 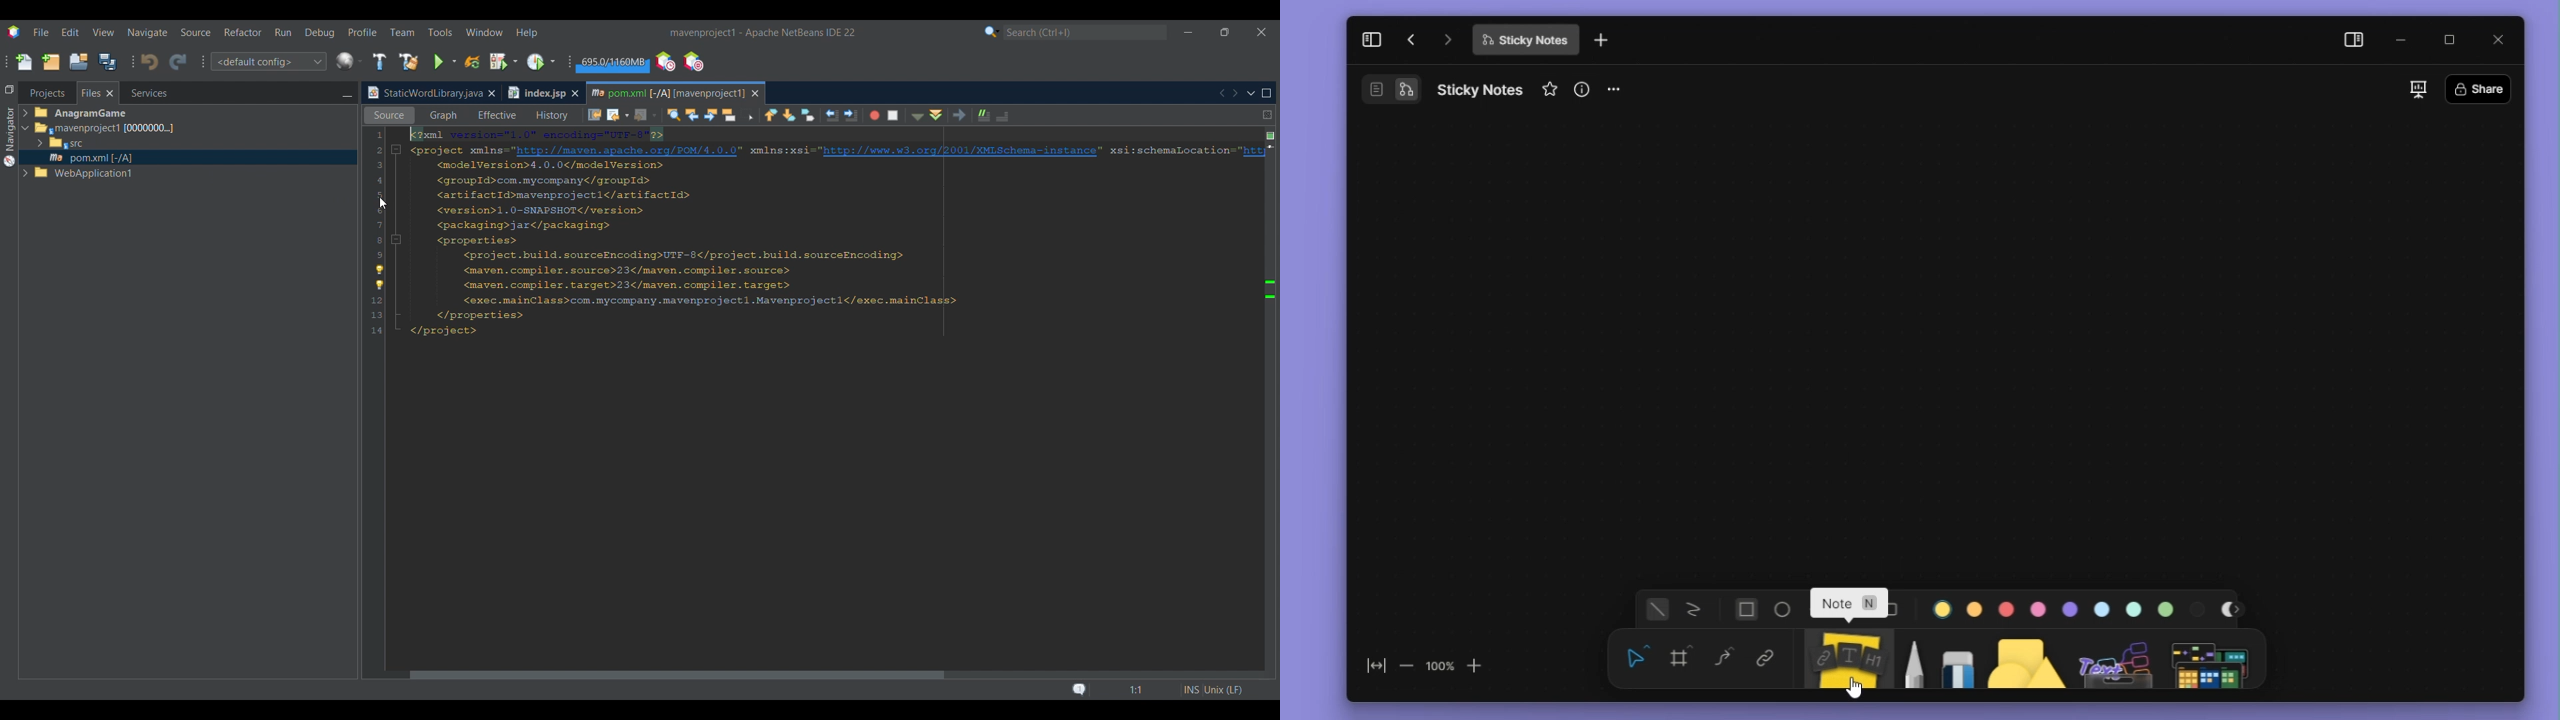 I want to click on Flowchart, so click(x=1409, y=90).